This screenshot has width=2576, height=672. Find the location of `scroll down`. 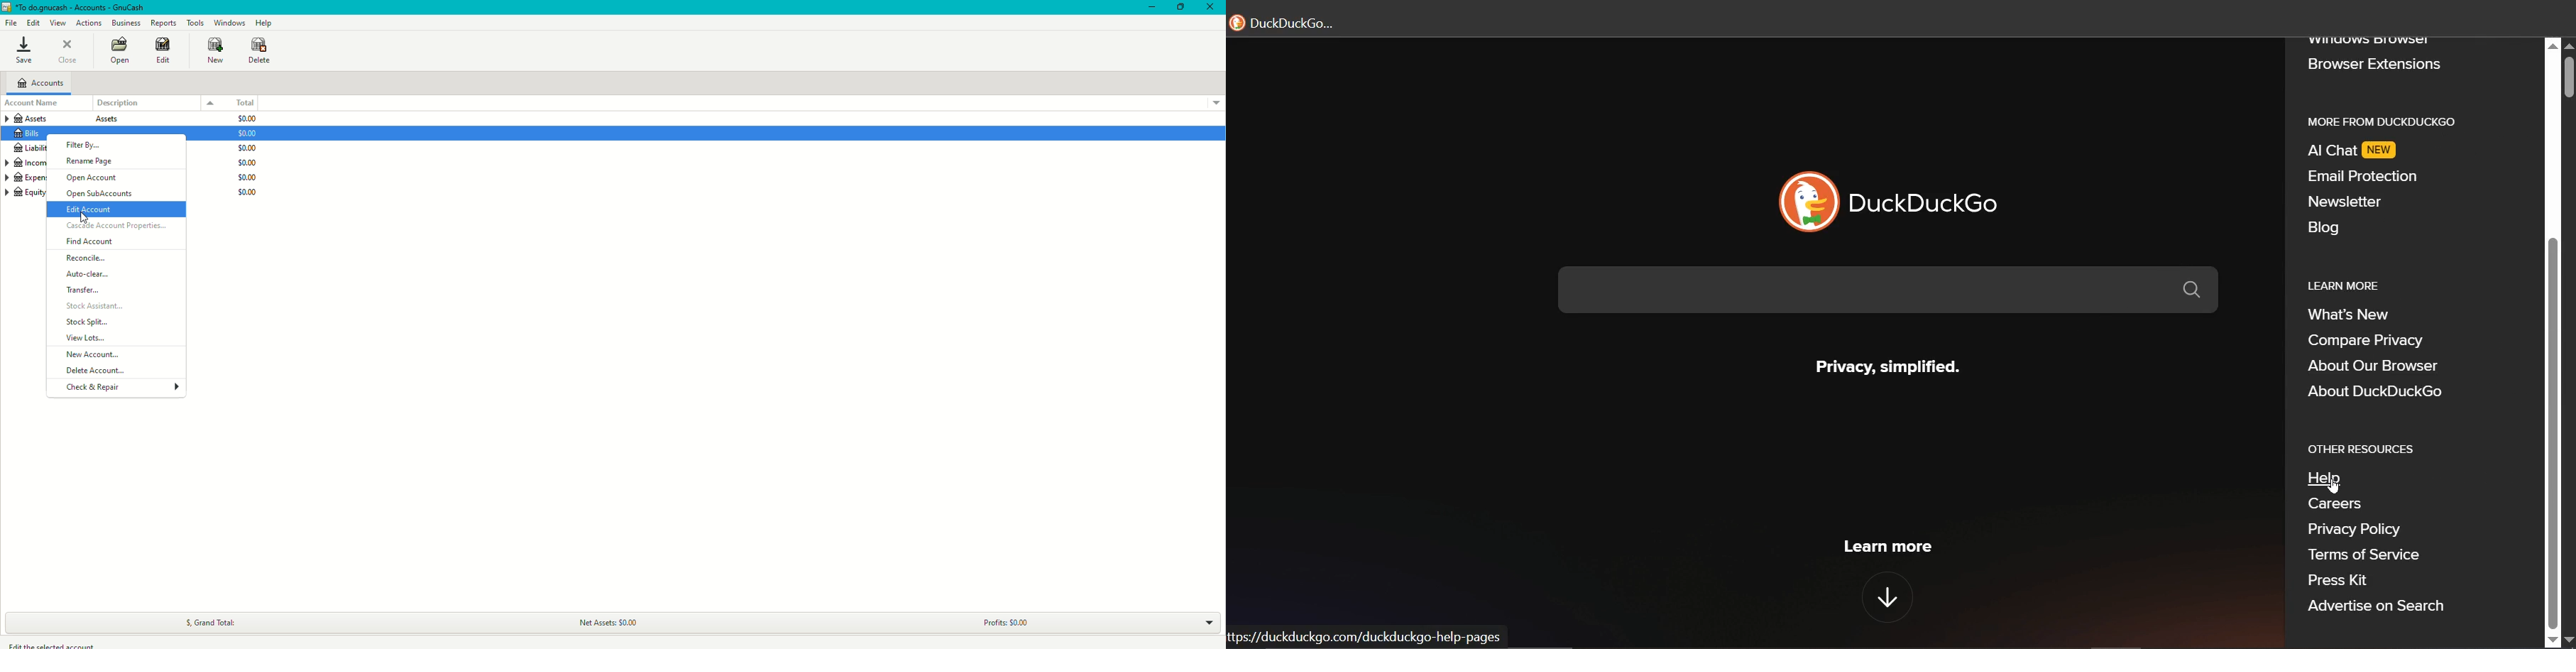

scroll down is located at coordinates (2552, 640).